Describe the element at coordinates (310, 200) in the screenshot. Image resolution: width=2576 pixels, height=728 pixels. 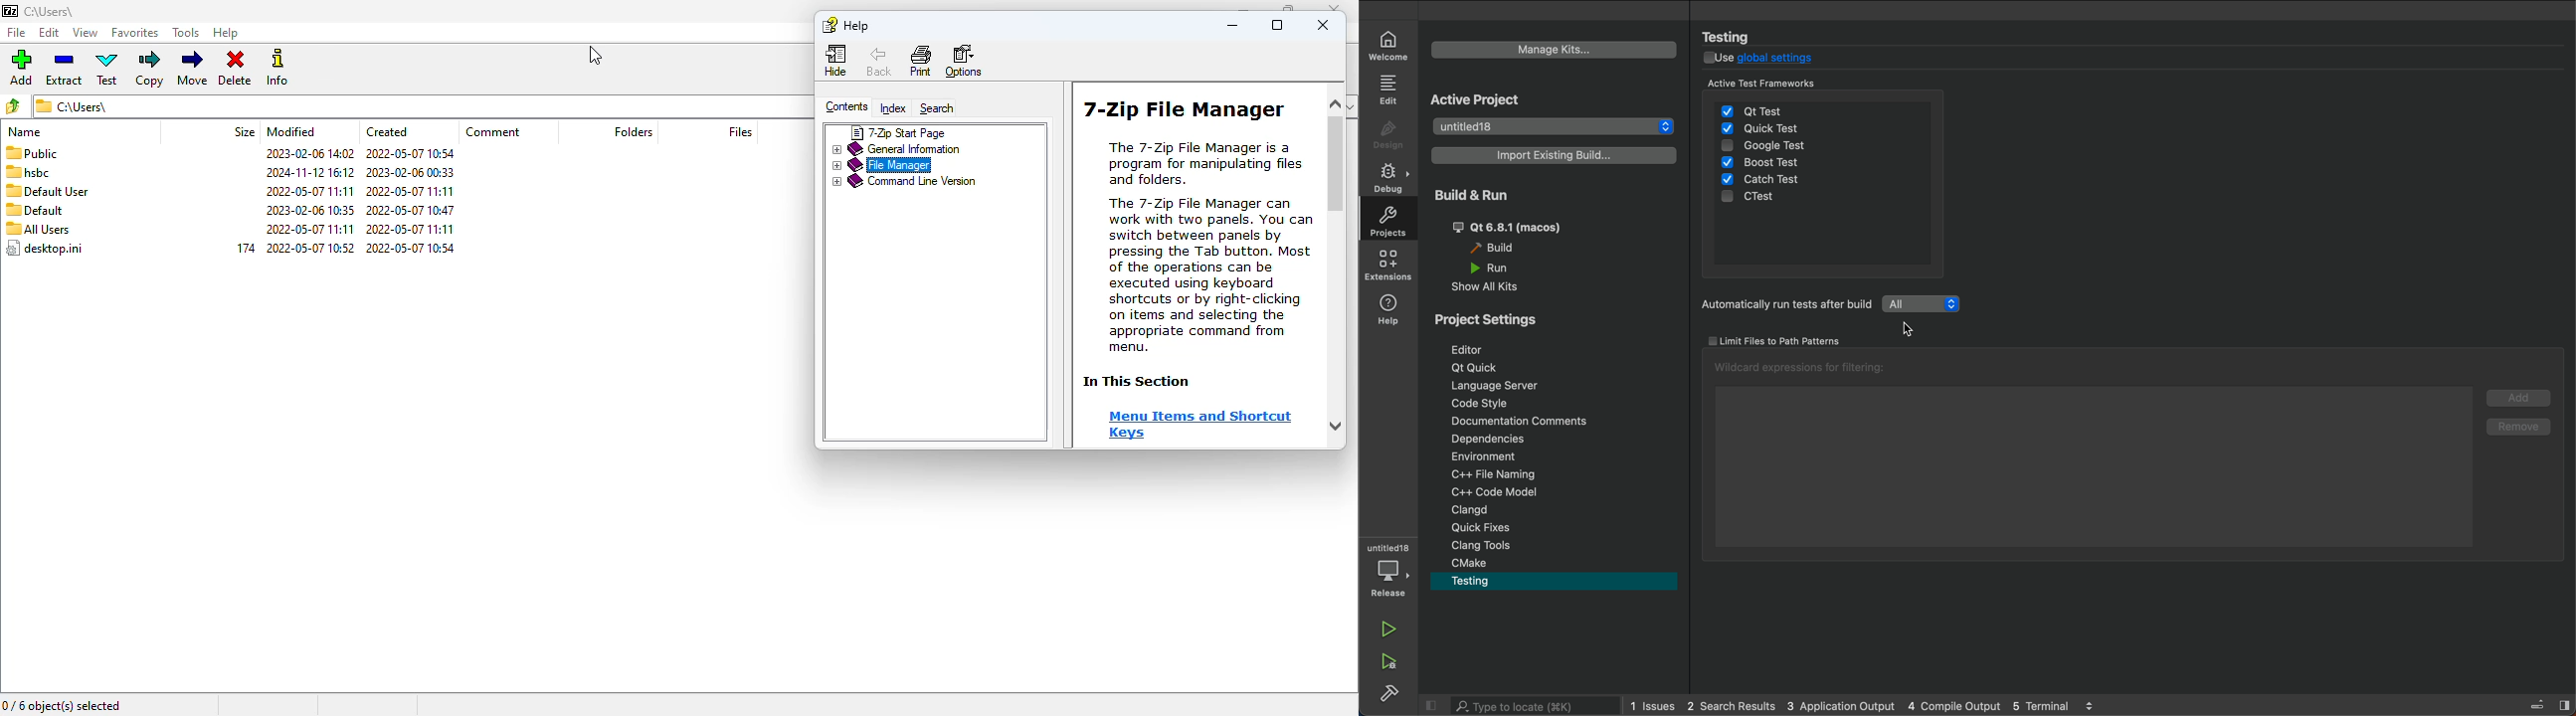
I see `modified date & time` at that location.